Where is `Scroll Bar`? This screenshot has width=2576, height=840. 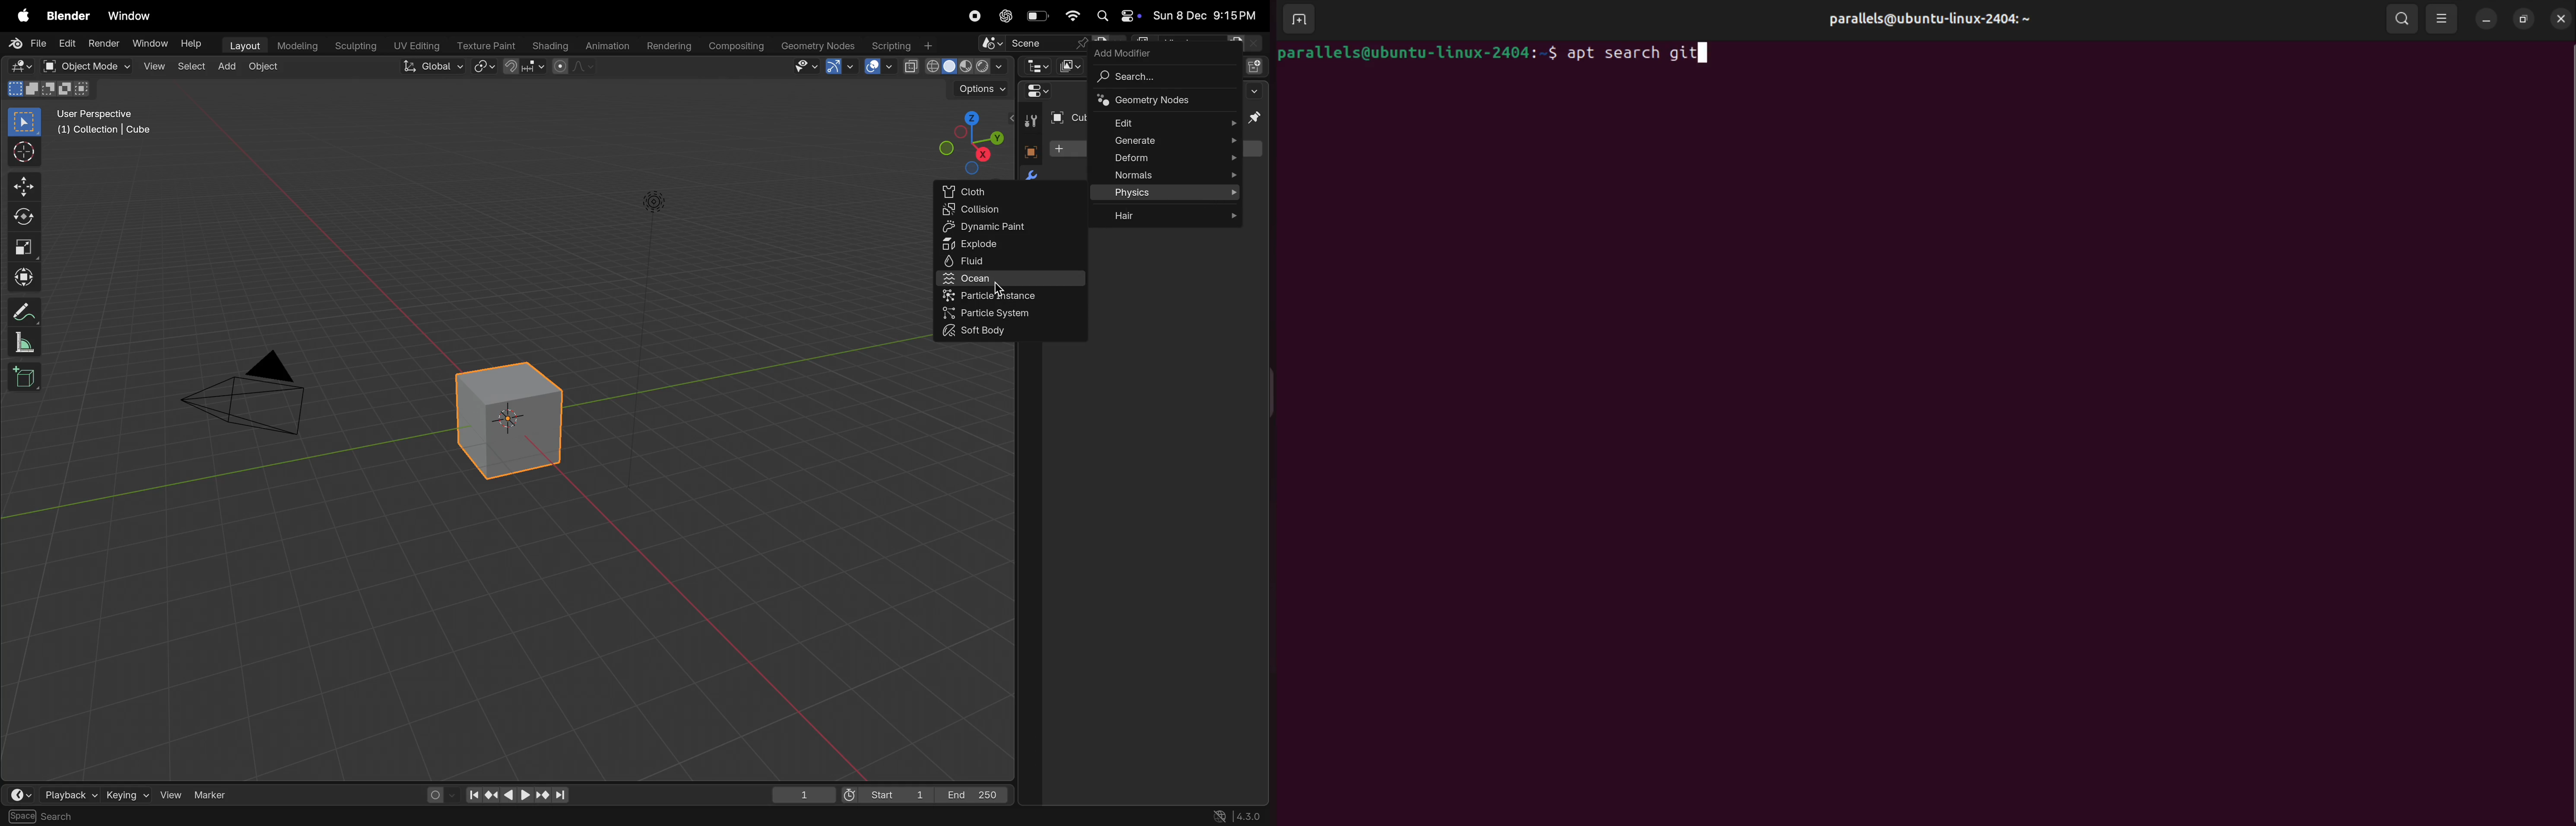 Scroll Bar is located at coordinates (2565, 335).